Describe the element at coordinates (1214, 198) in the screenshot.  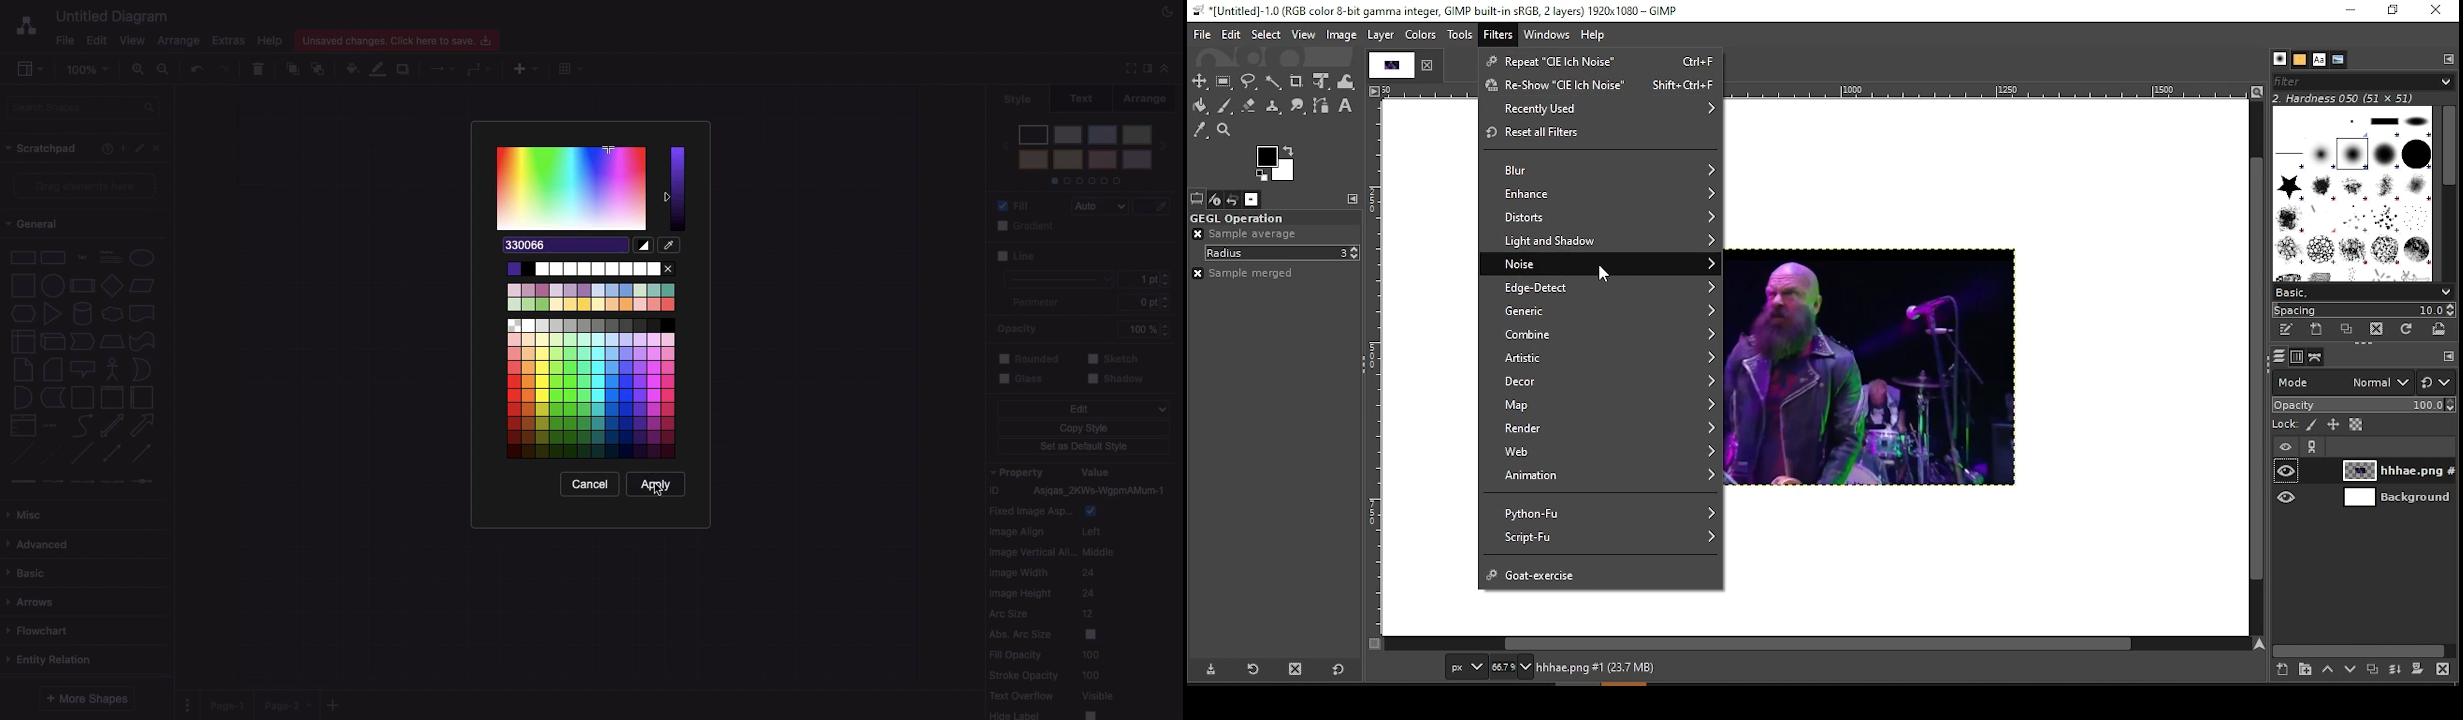
I see `device status` at that location.